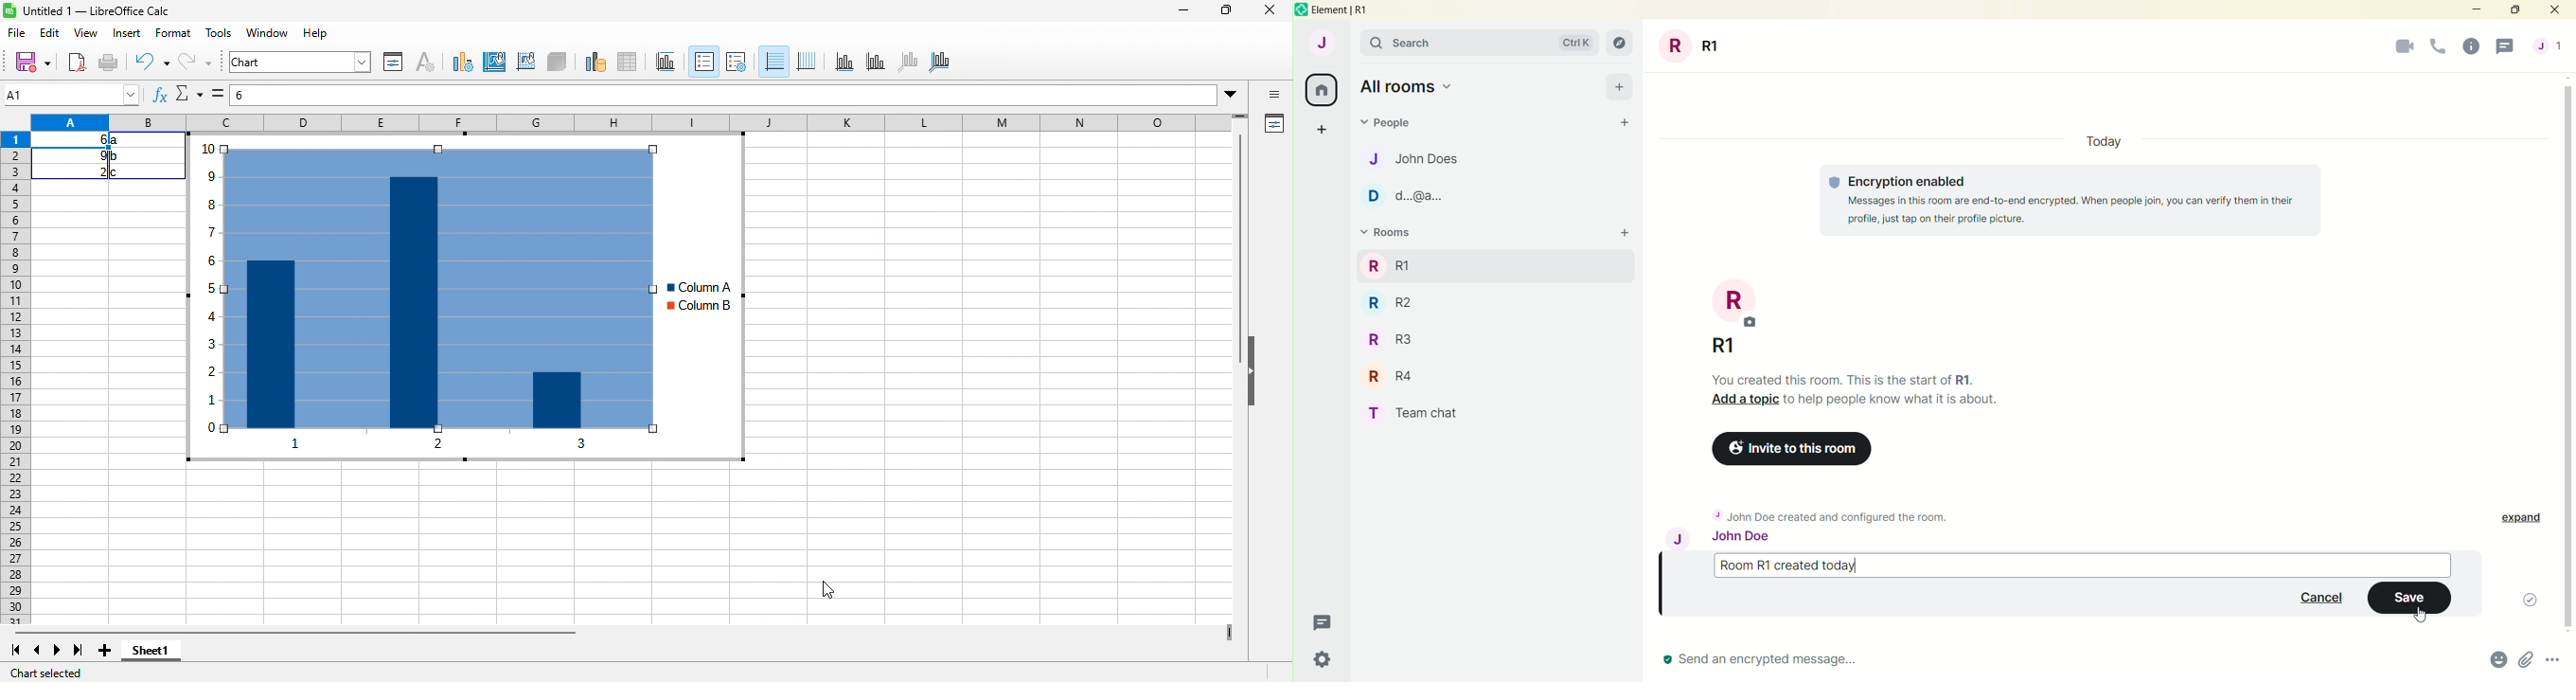 The image size is (2576, 700). I want to click on message, so click(1961, 568).